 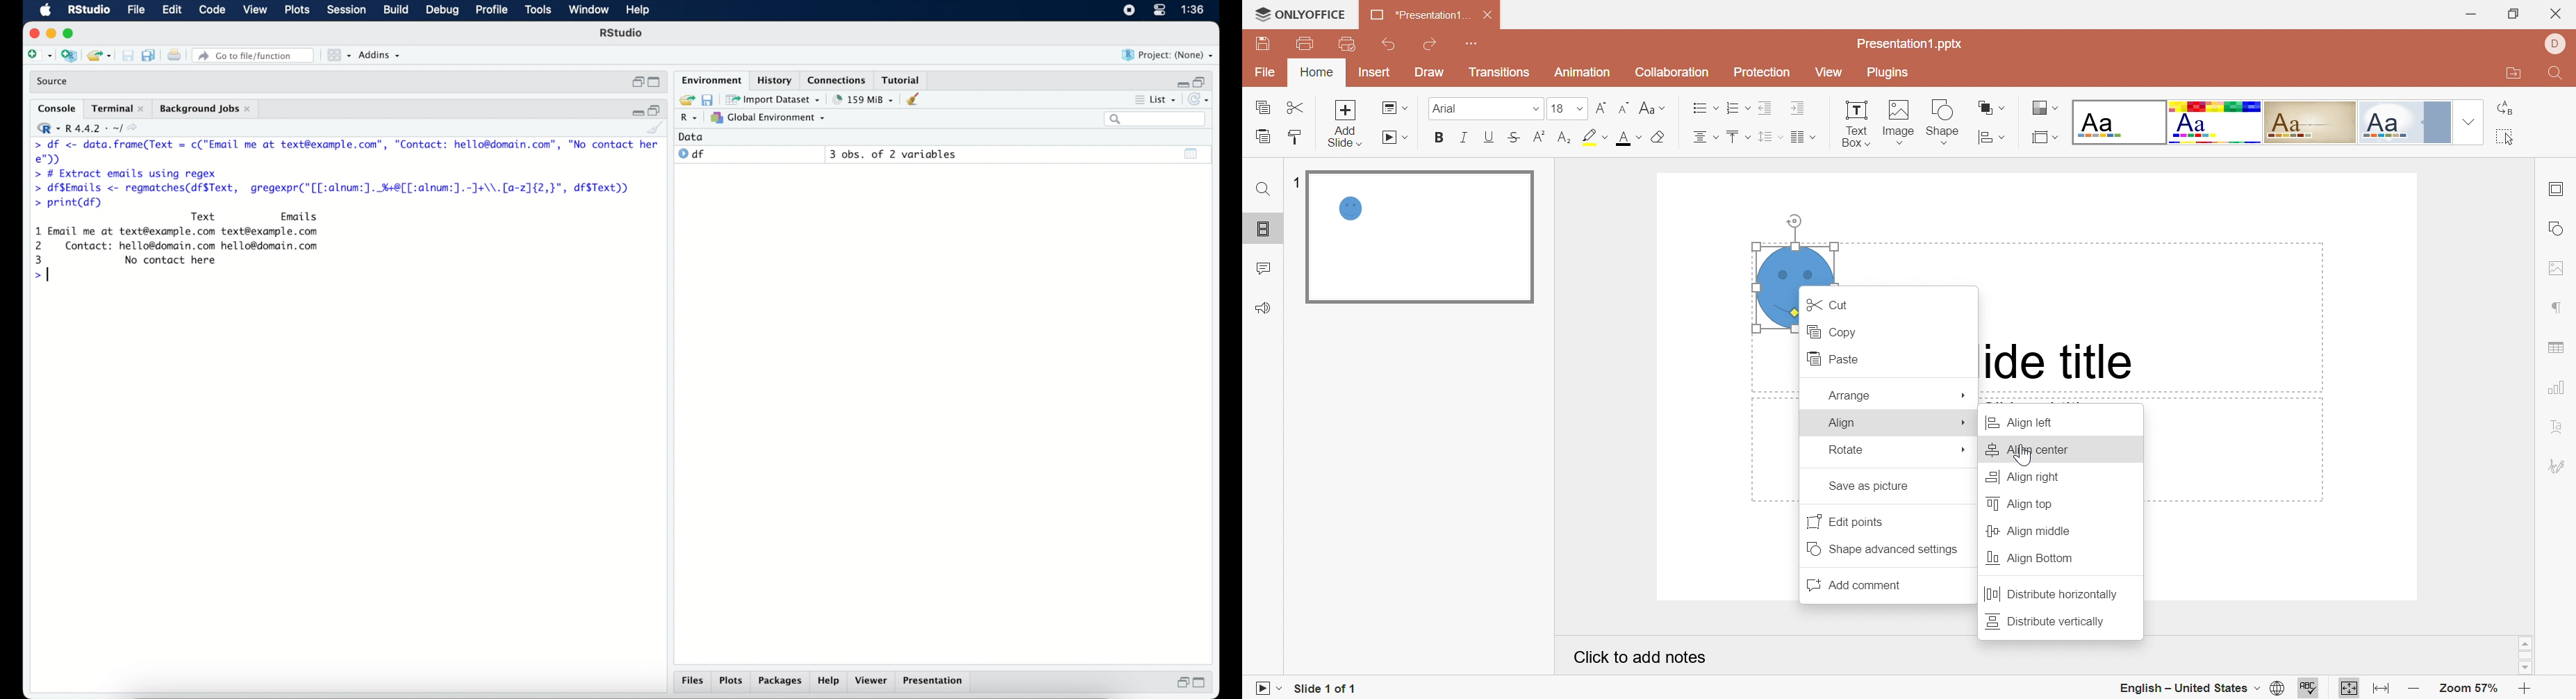 I want to click on terminal, so click(x=117, y=108).